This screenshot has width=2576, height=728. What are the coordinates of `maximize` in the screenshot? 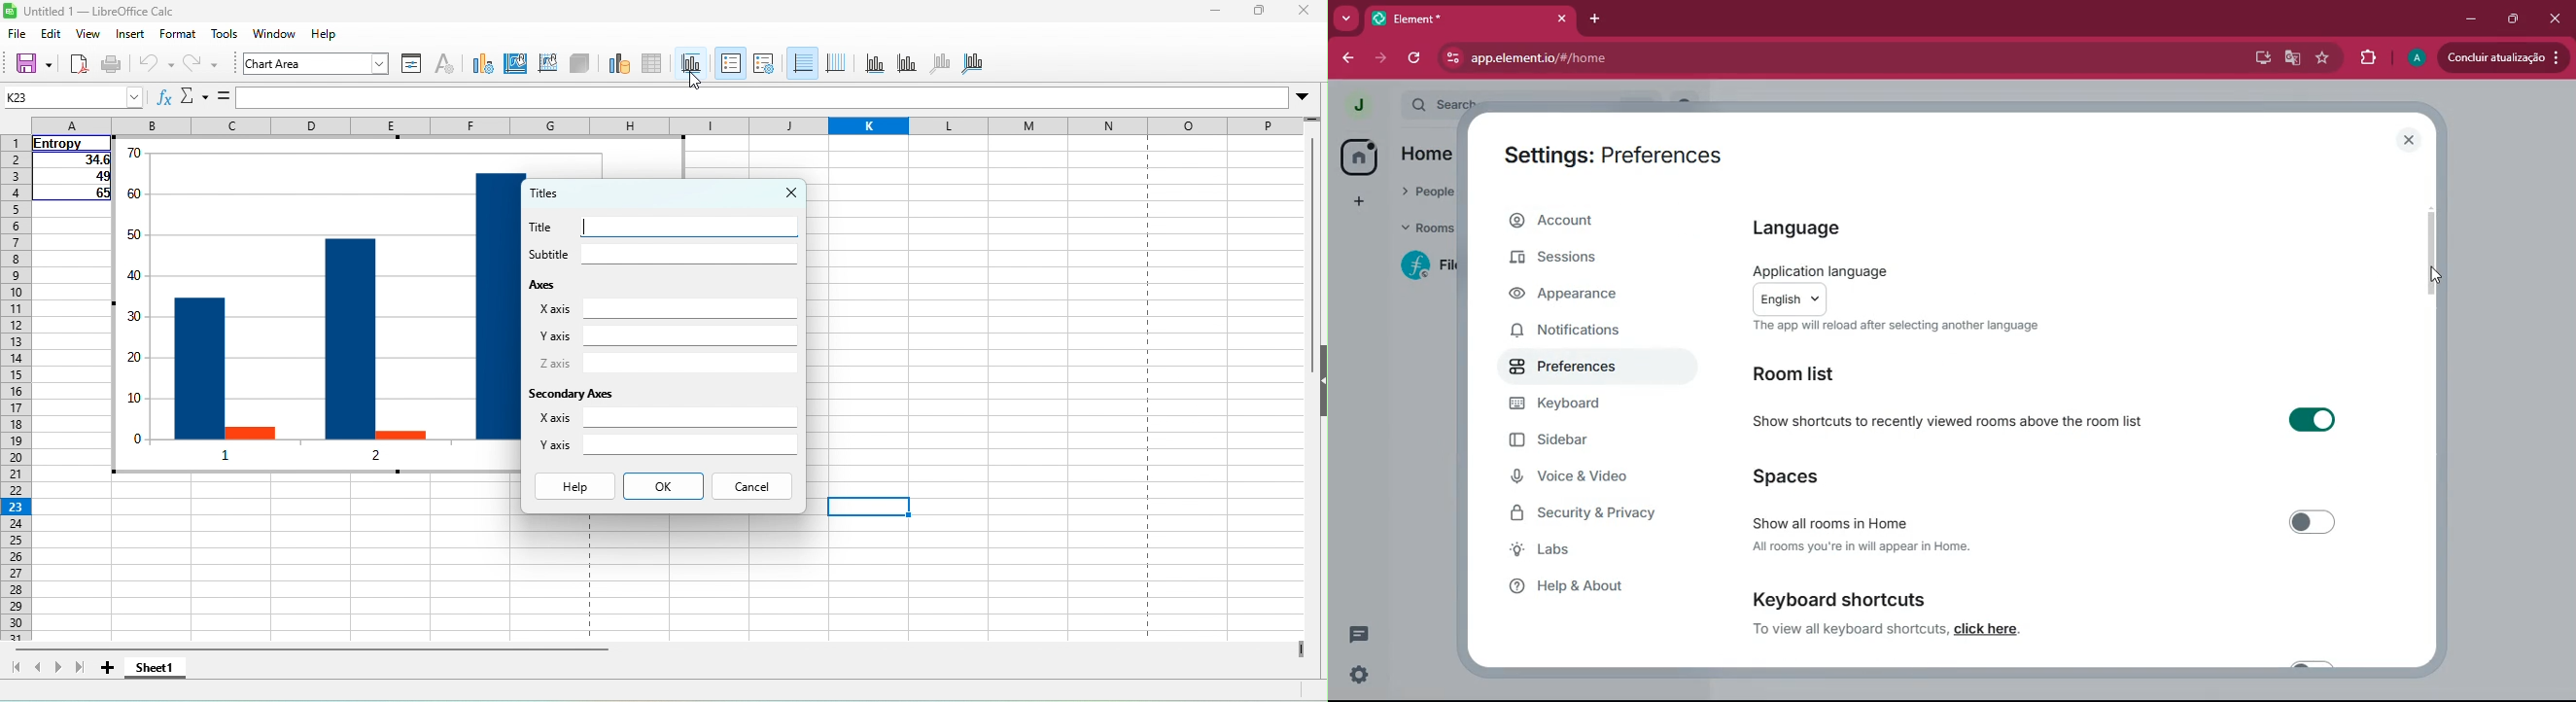 It's located at (1263, 10).